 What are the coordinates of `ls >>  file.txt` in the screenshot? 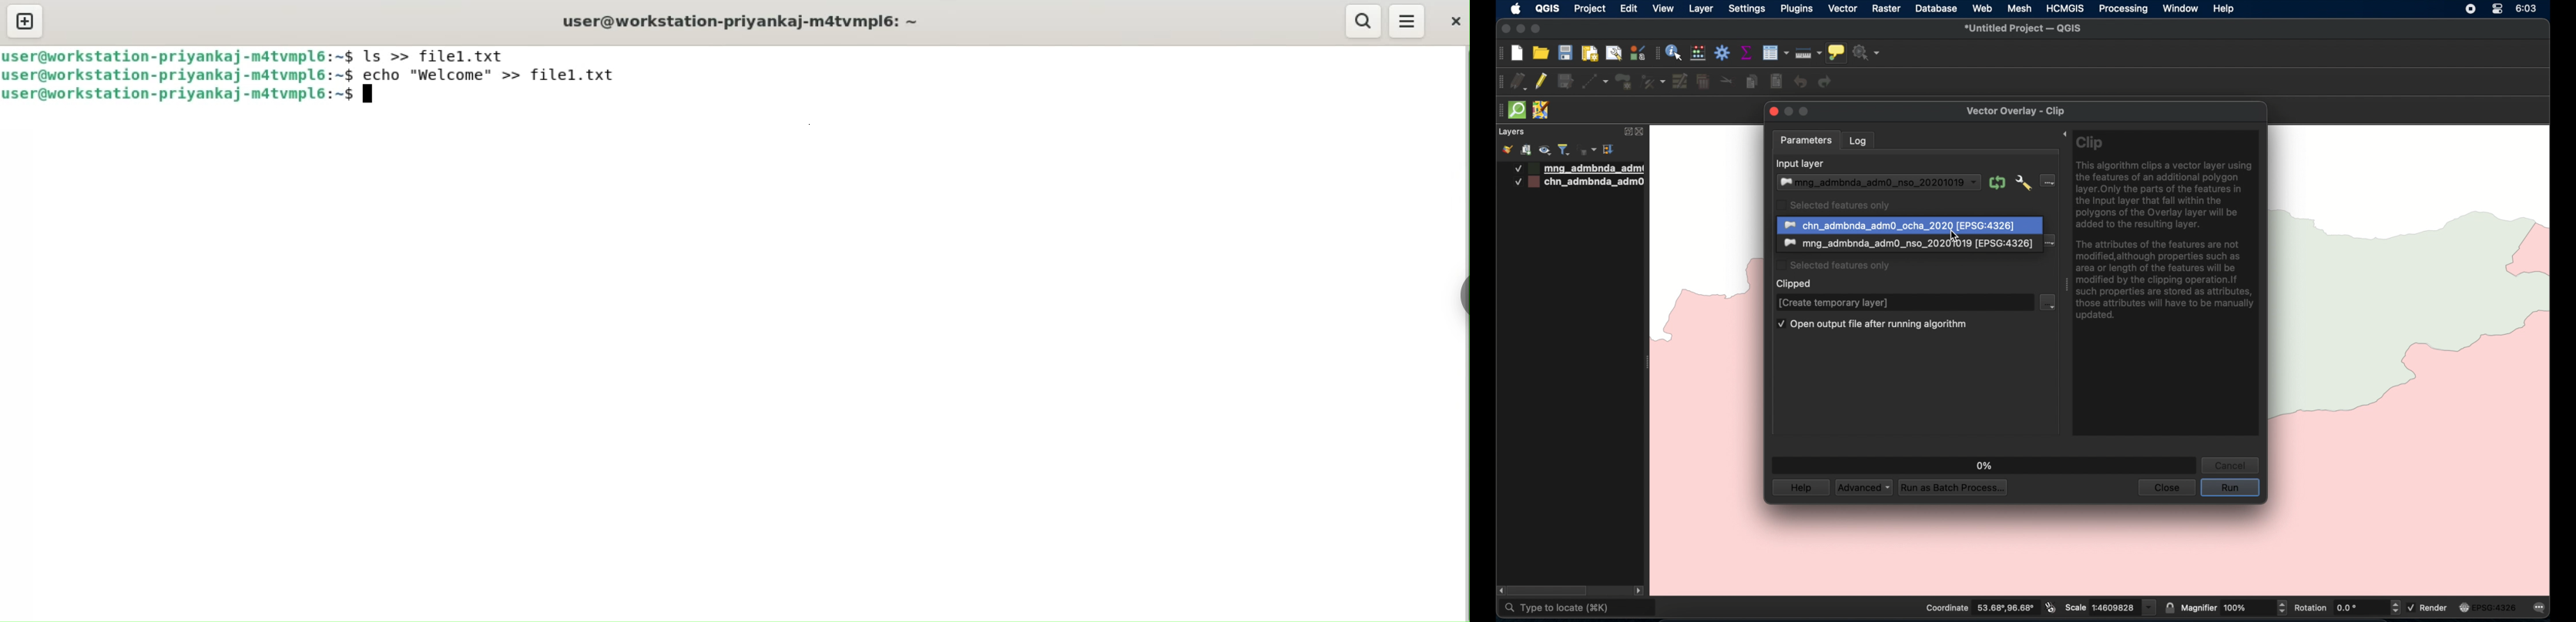 It's located at (437, 55).